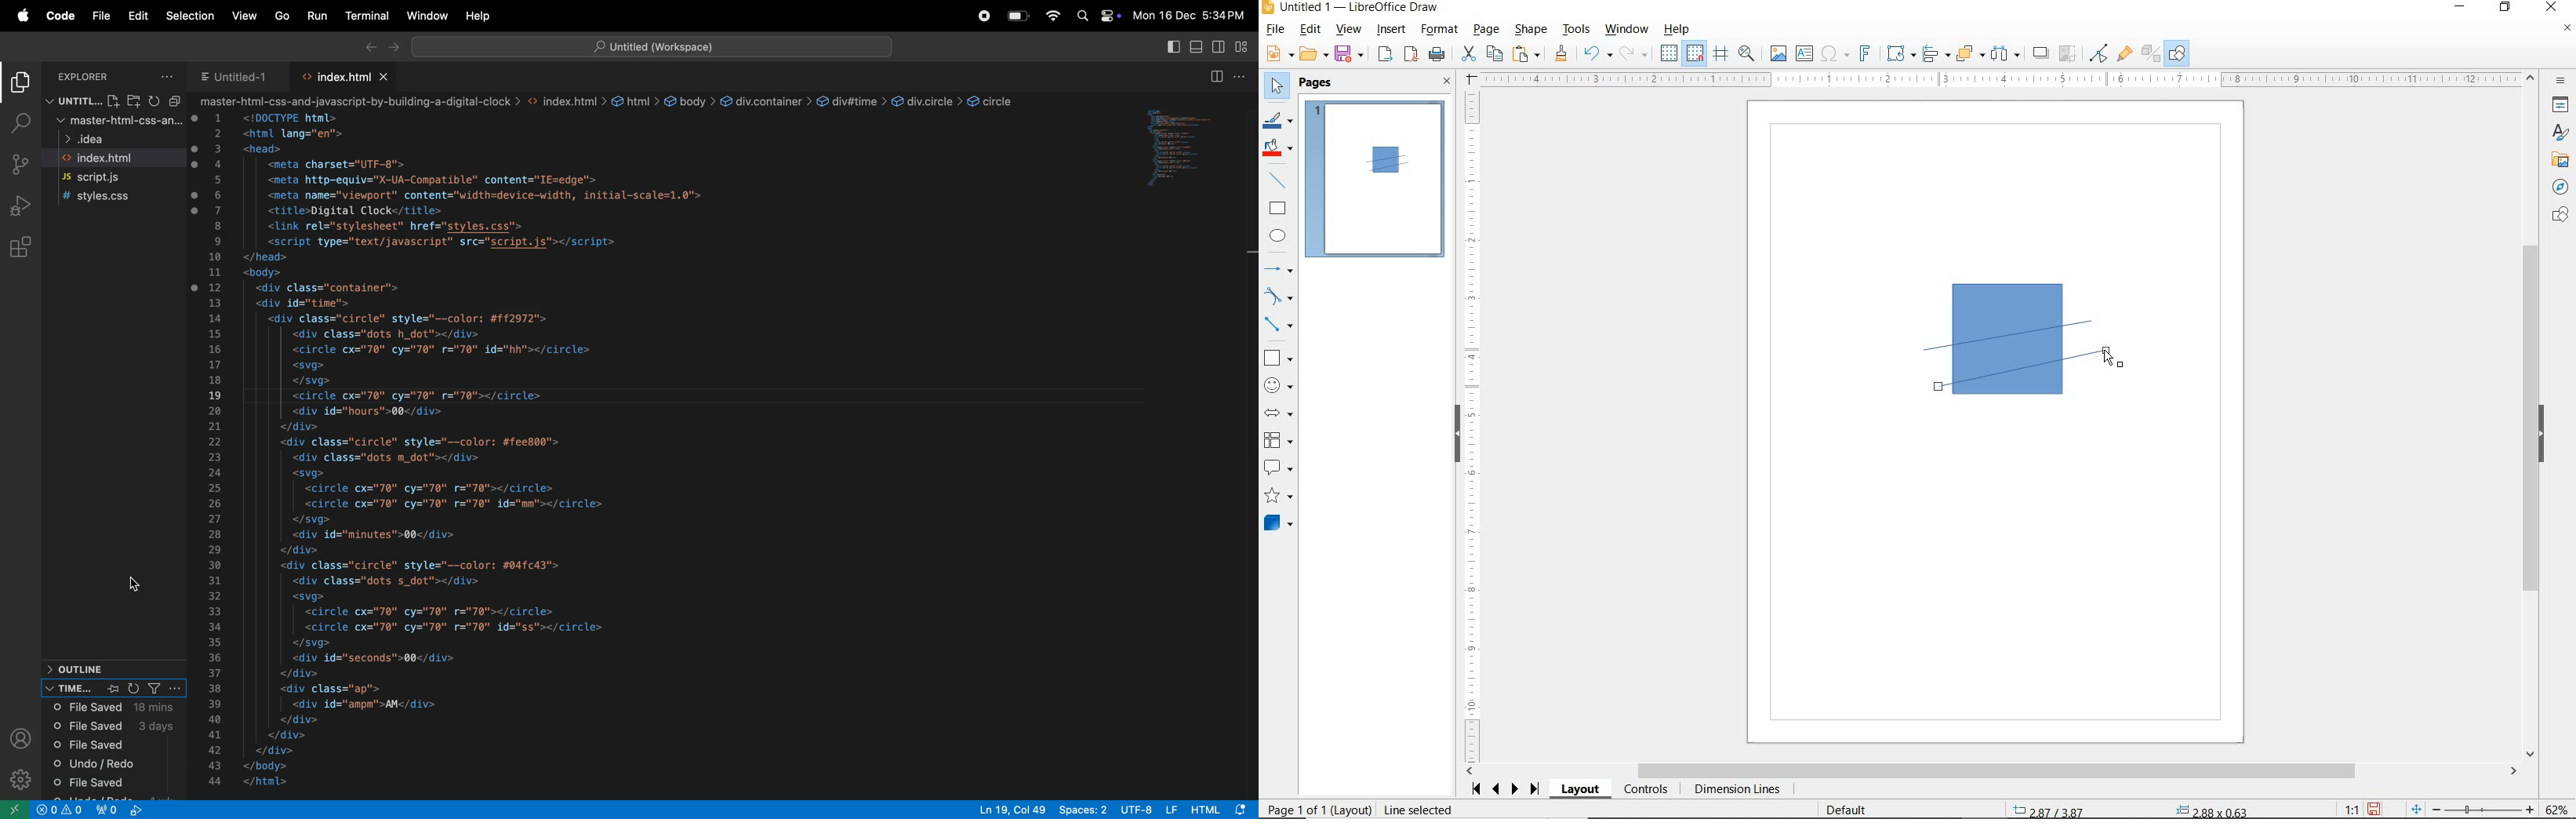 This screenshot has height=840, width=2576. Describe the element at coordinates (1531, 31) in the screenshot. I see `SHAPE` at that location.